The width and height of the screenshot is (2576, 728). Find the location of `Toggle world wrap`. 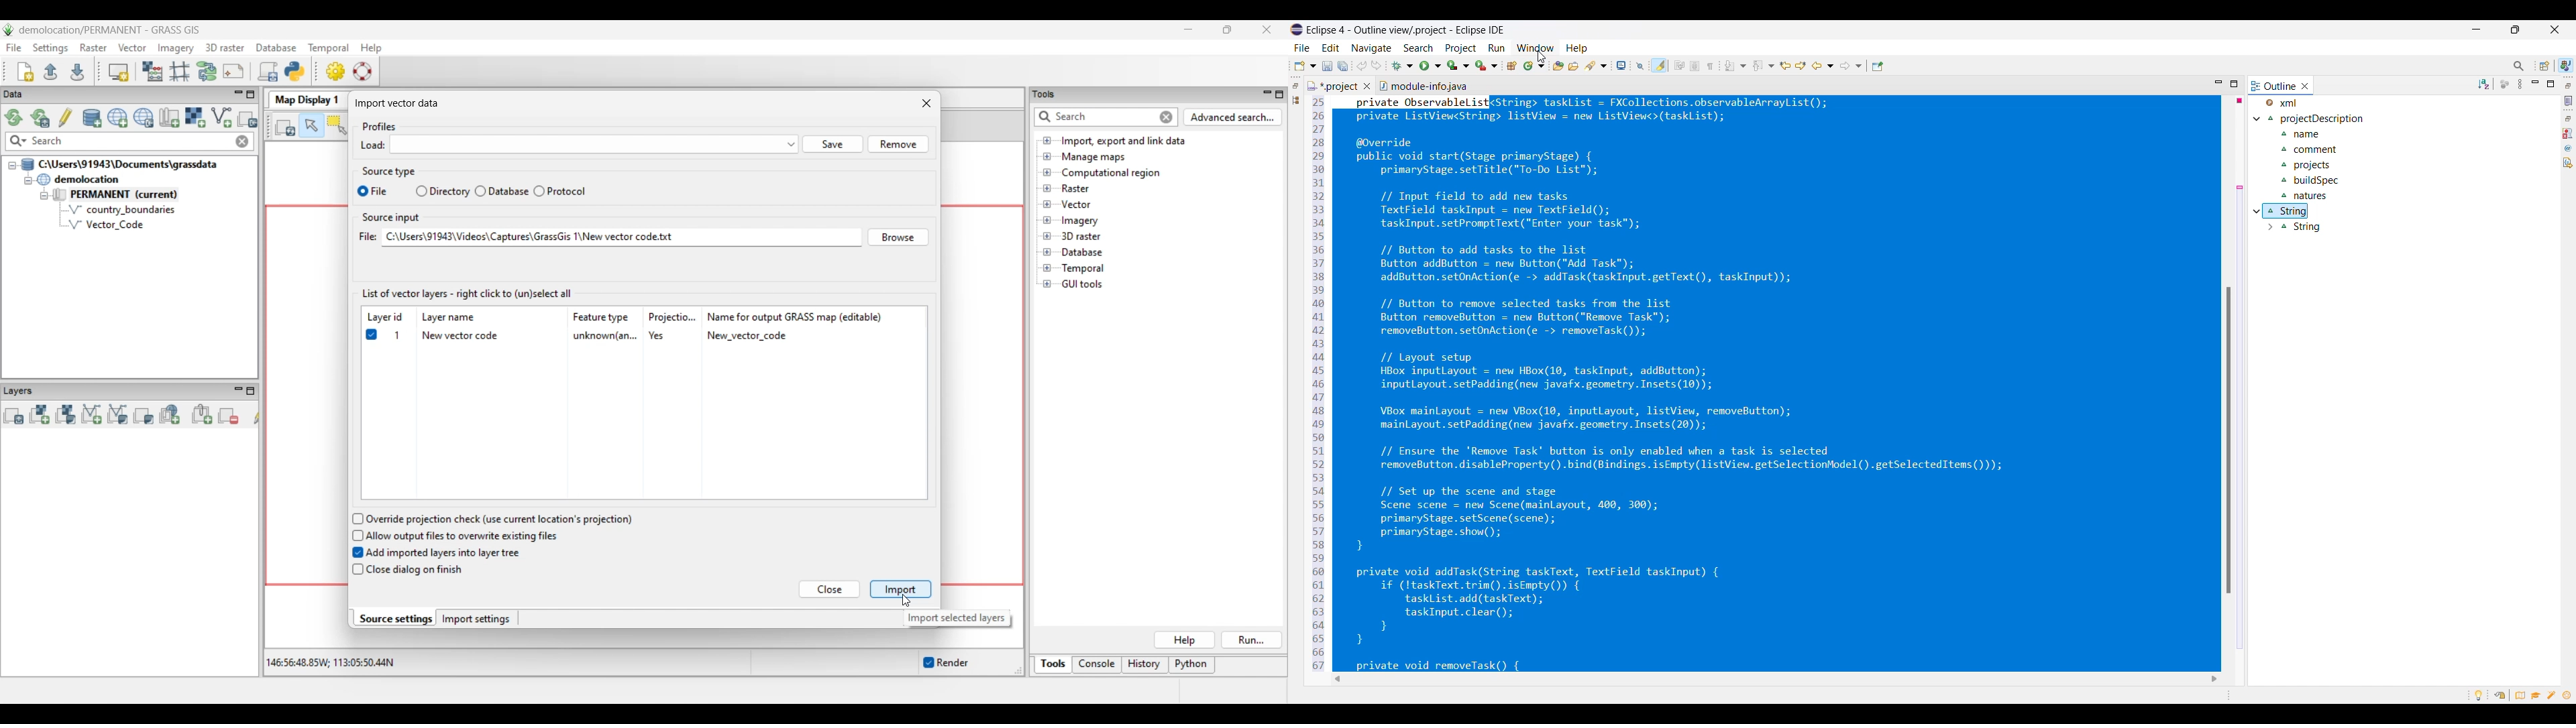

Toggle world wrap is located at coordinates (1679, 66).